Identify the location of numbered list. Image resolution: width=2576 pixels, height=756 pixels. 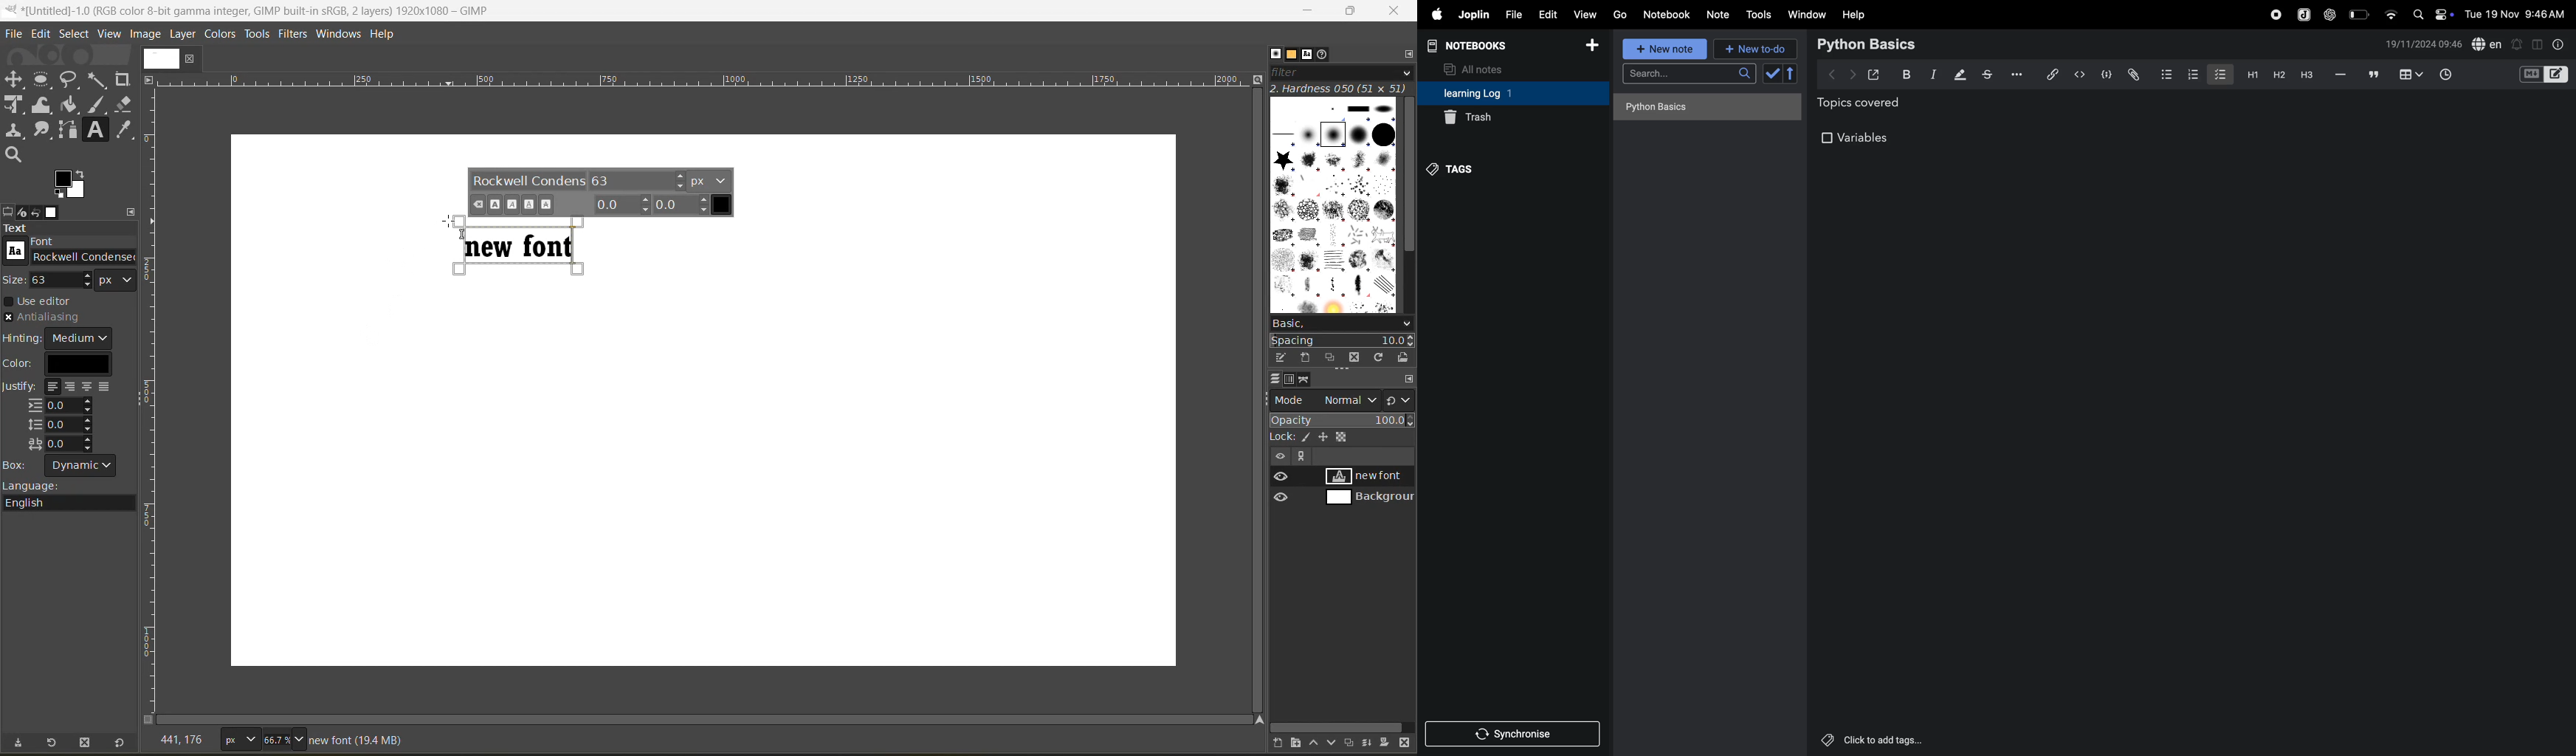
(2196, 74).